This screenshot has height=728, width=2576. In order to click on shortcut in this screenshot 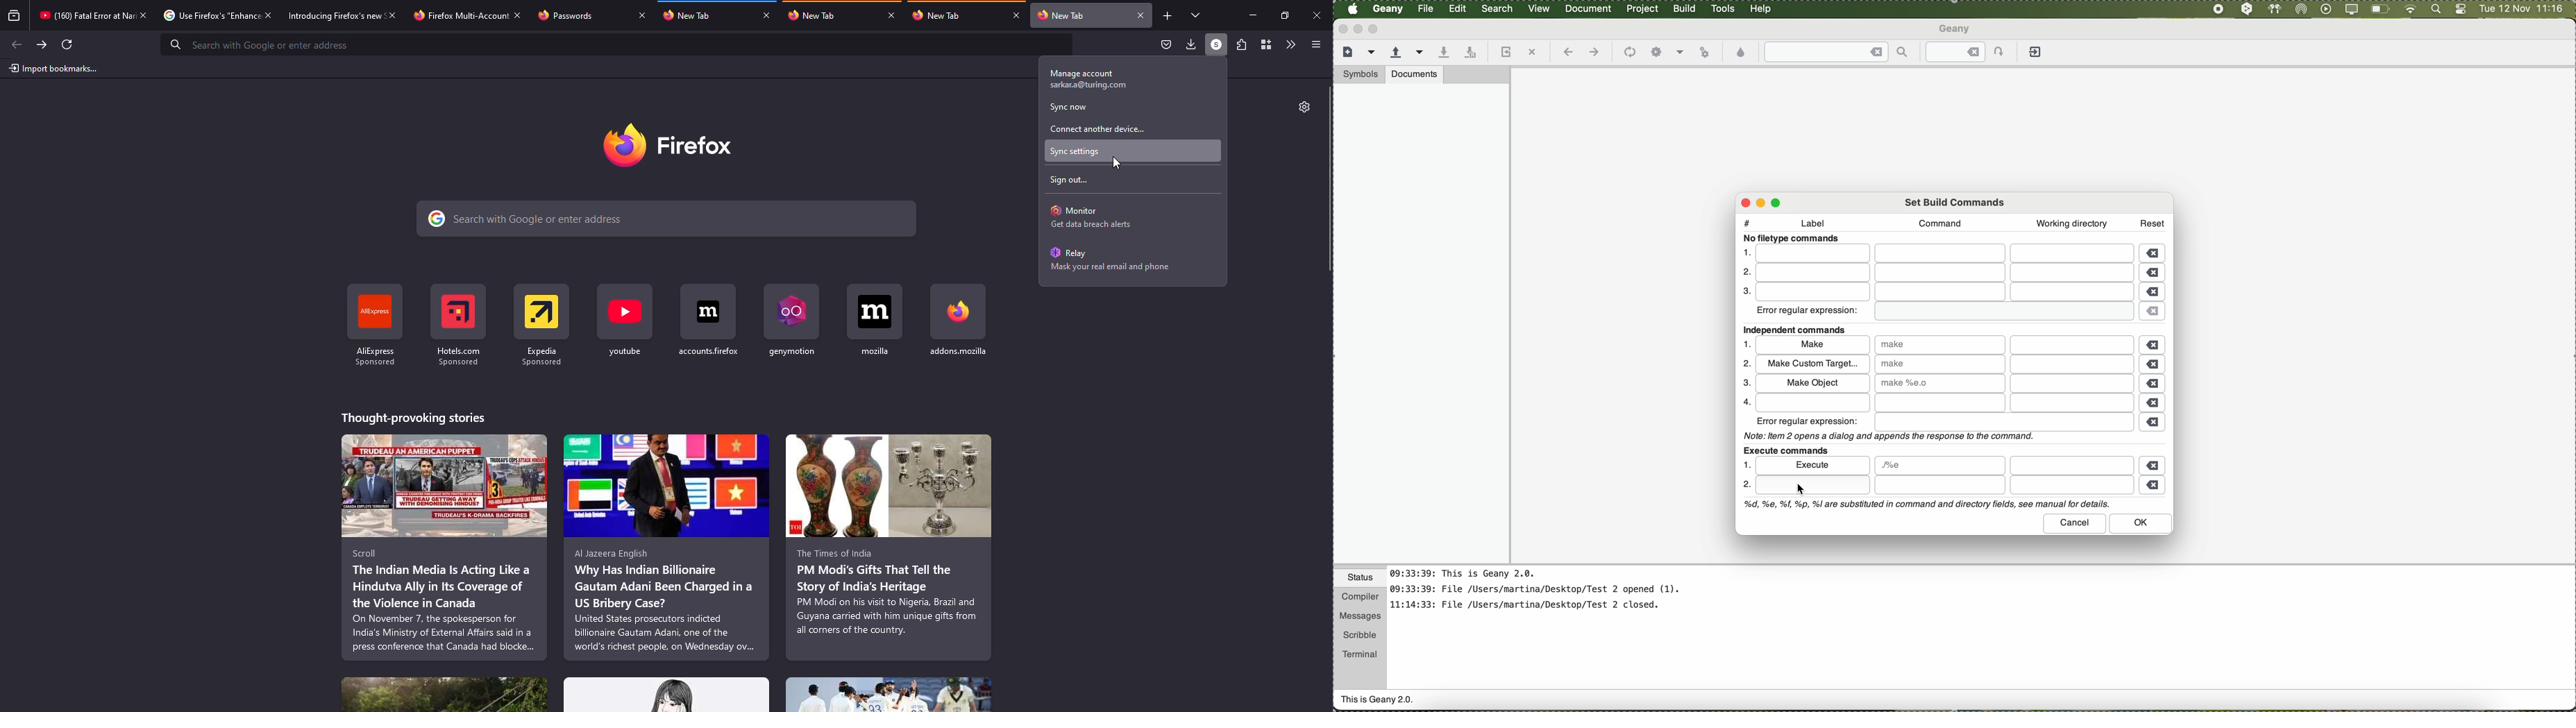, I will do `click(960, 321)`.